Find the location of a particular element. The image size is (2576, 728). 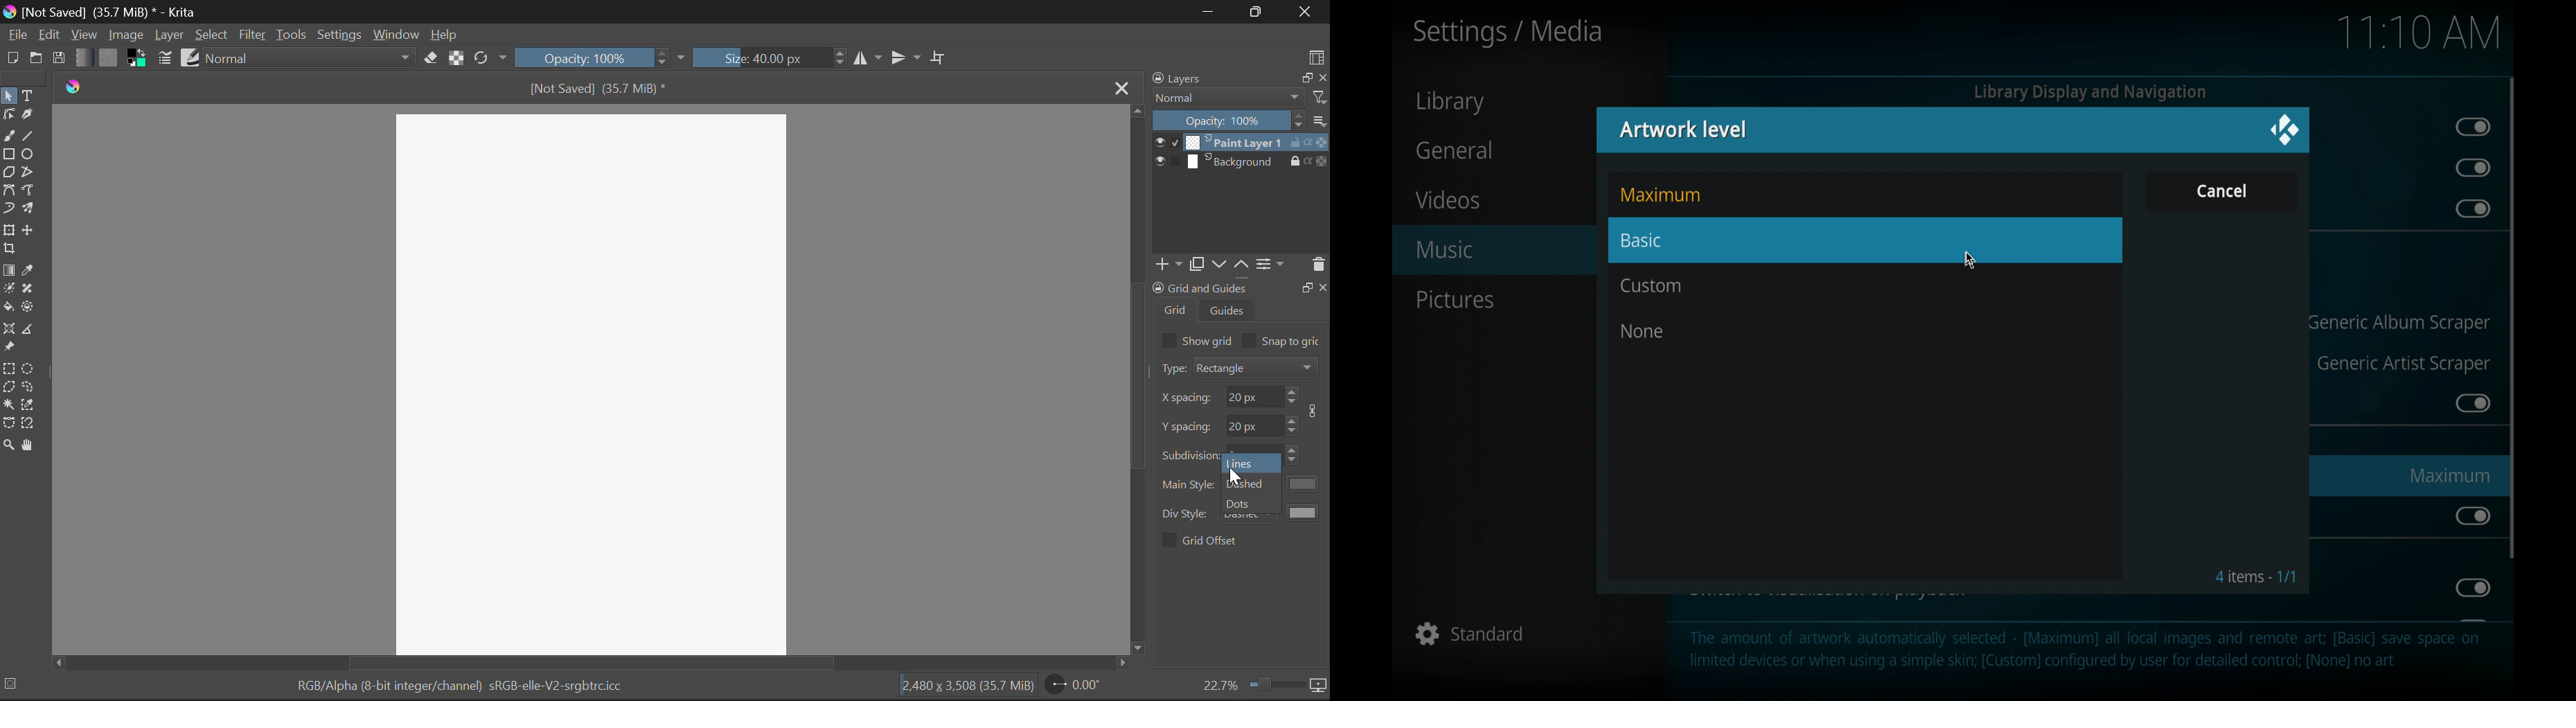

Circular Selection is located at coordinates (30, 369).